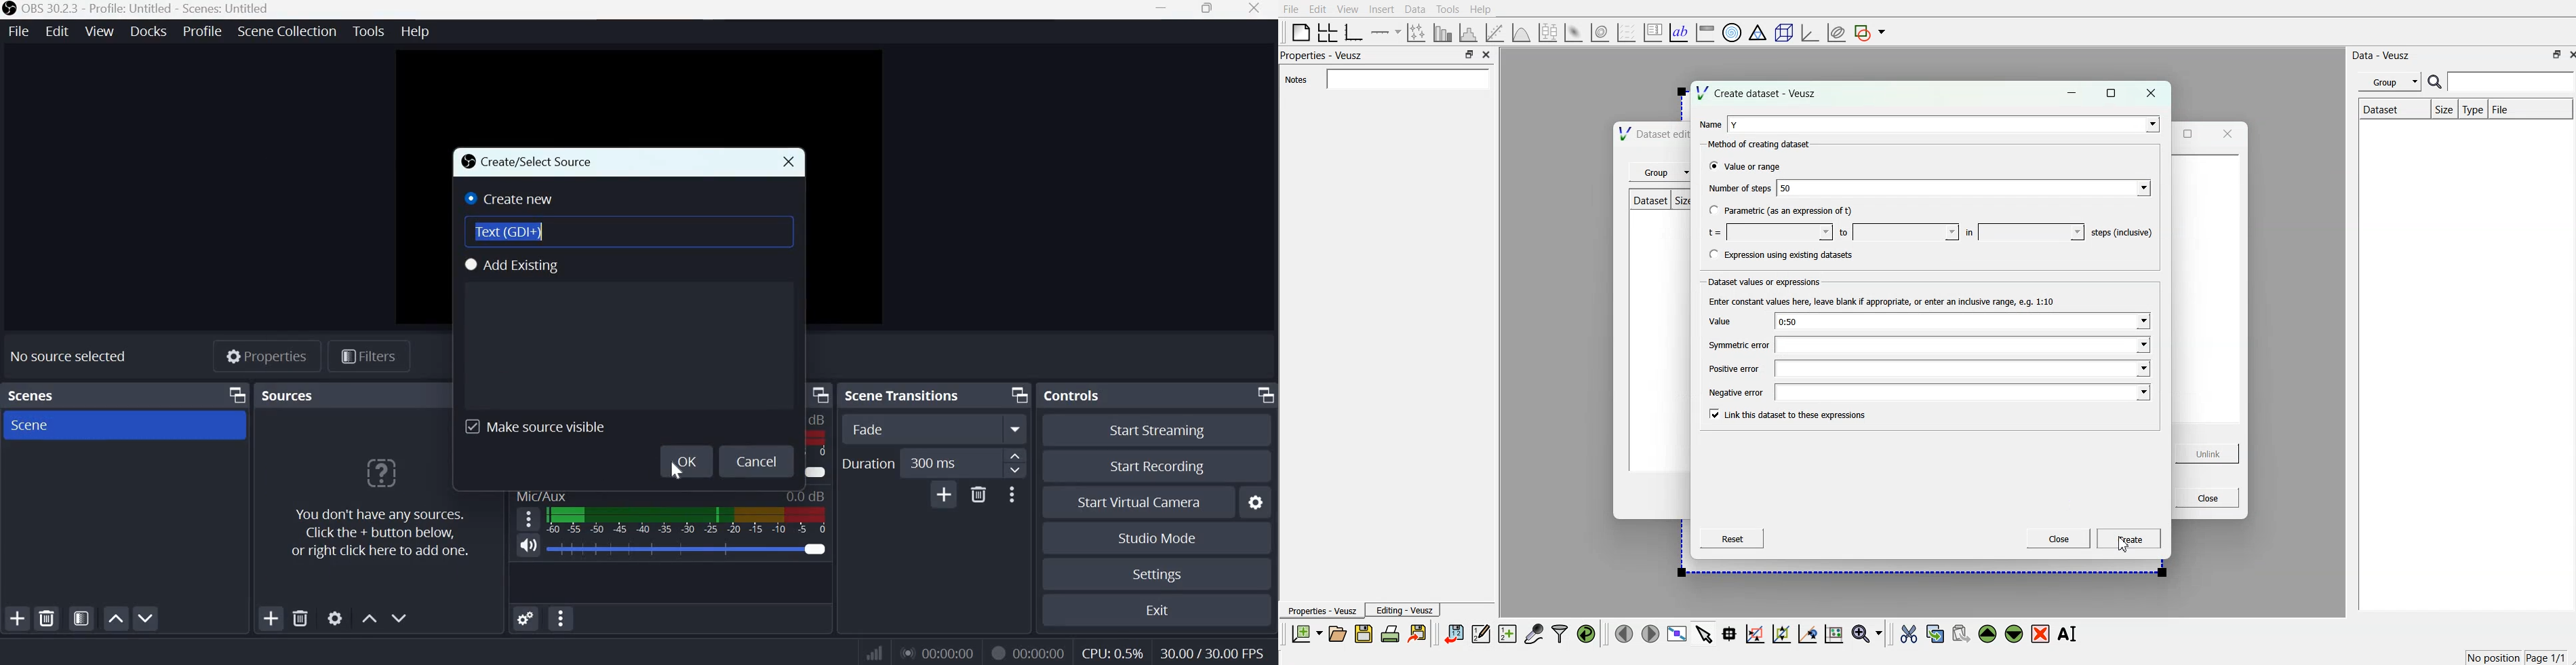 Image resolution: width=2576 pixels, height=672 pixels. What do you see at coordinates (1391, 635) in the screenshot?
I see `print document` at bounding box center [1391, 635].